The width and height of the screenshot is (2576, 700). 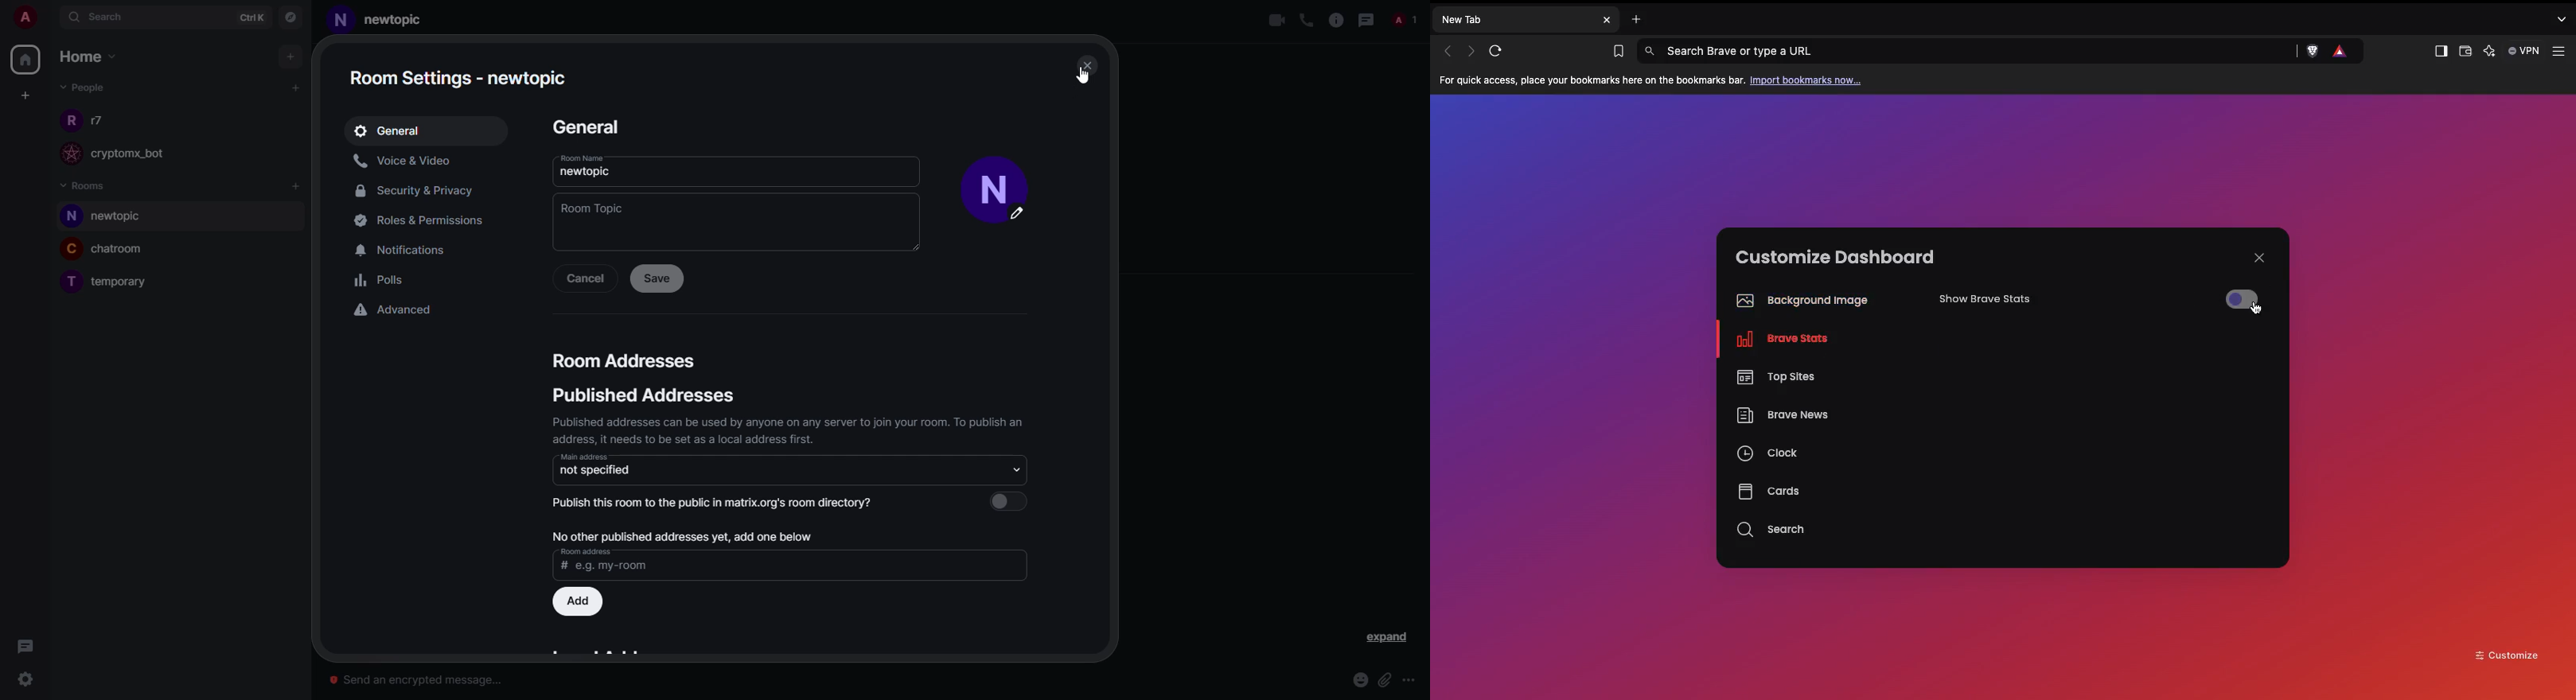 I want to click on general, so click(x=585, y=126).